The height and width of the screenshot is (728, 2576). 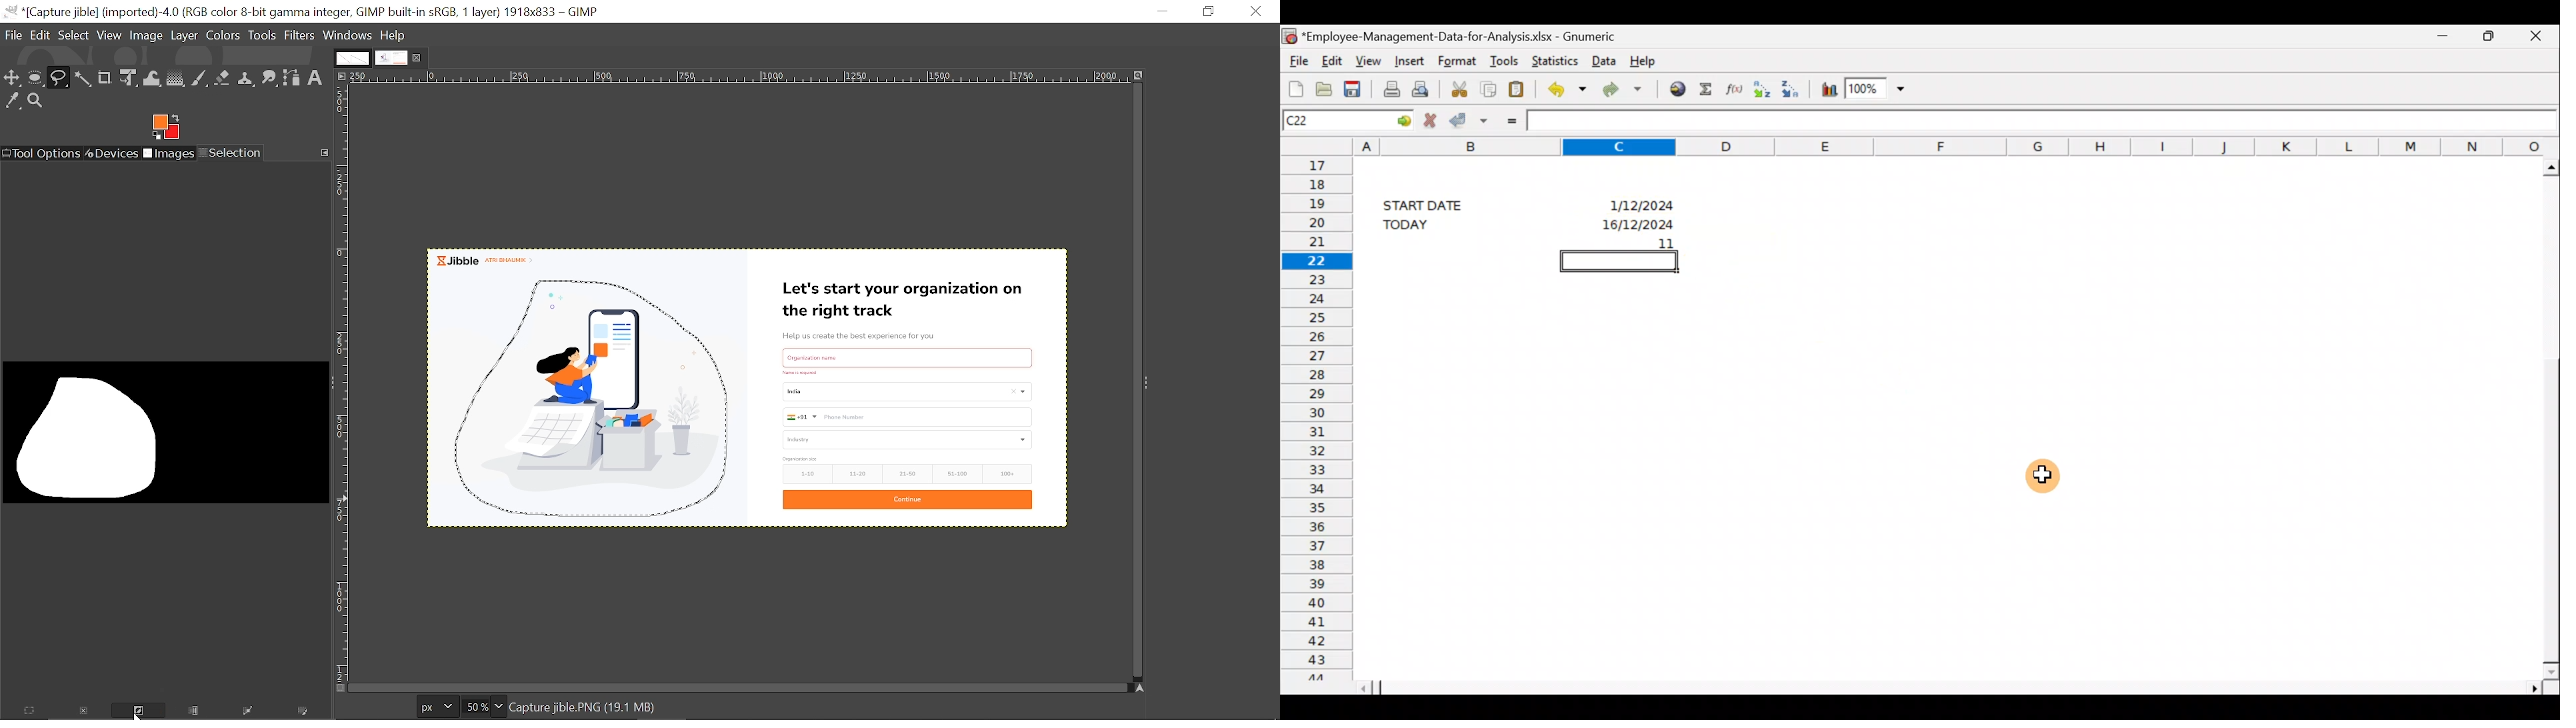 I want to click on Selection, so click(x=231, y=153).